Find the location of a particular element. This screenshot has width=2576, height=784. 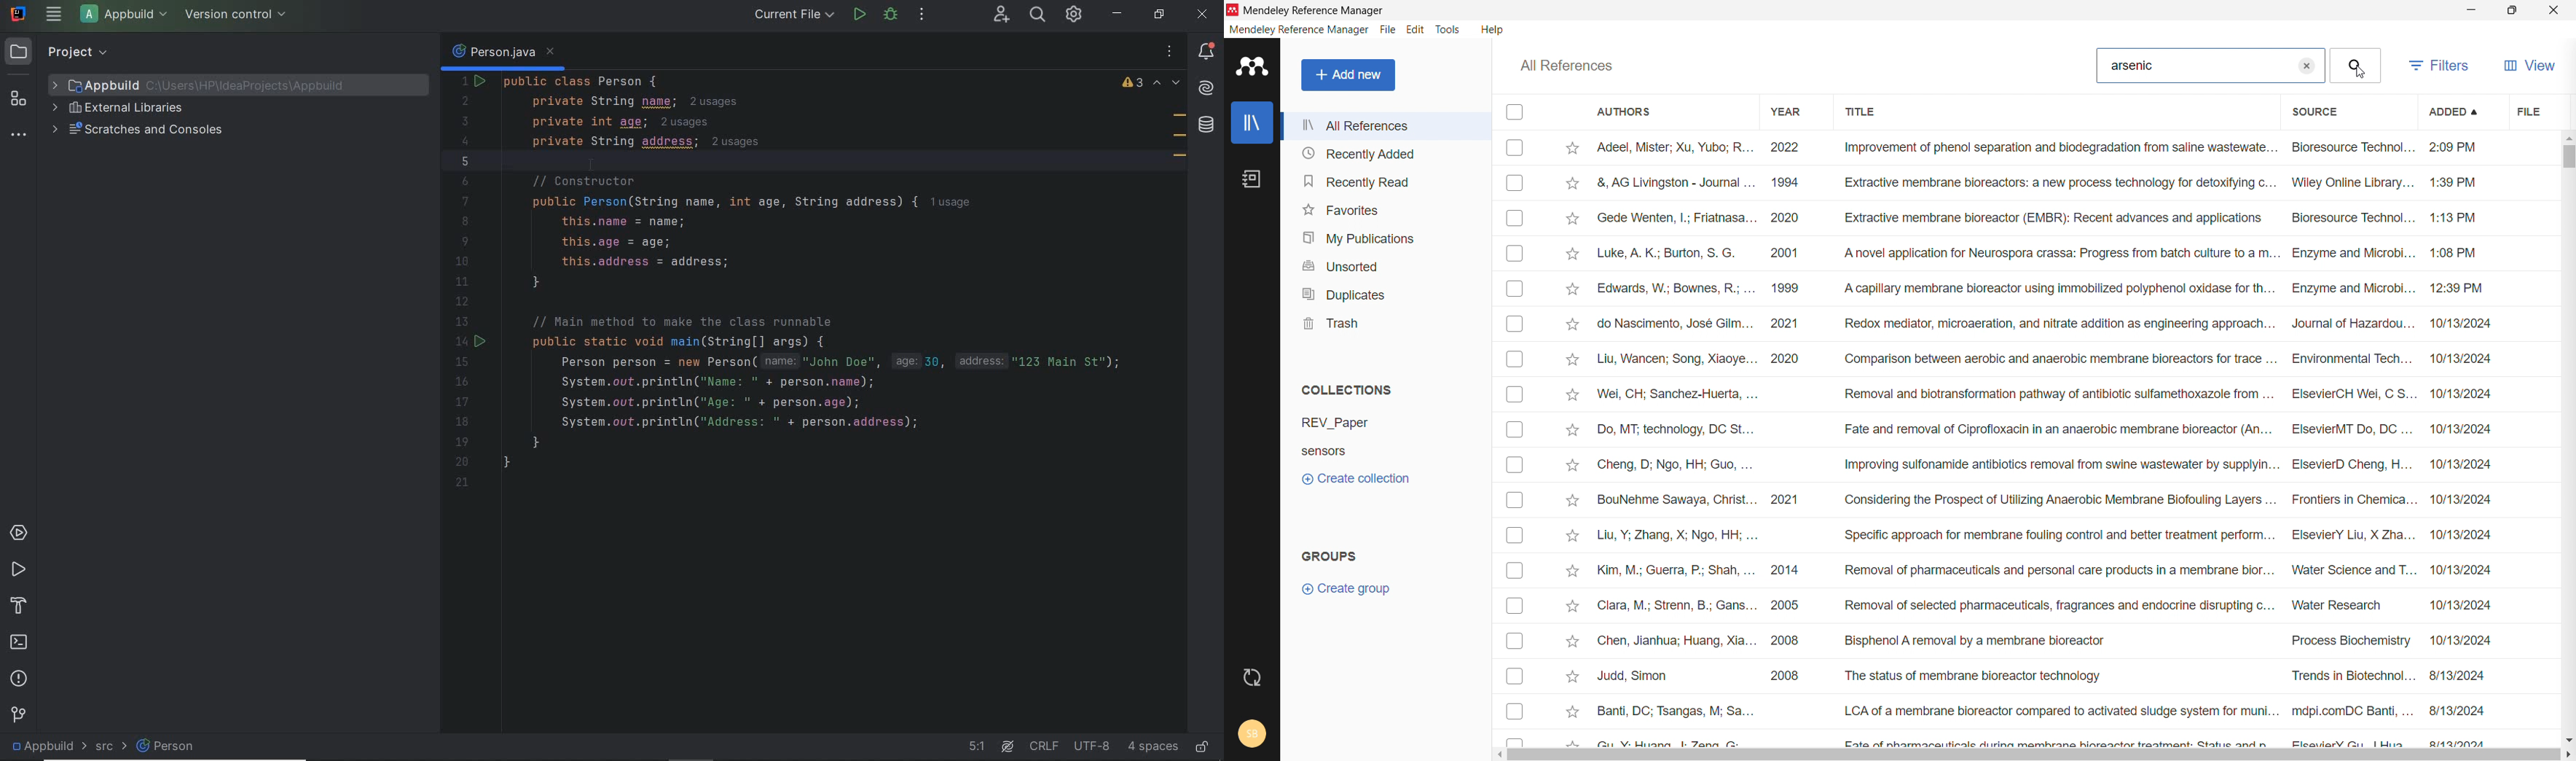

Checkbox is located at coordinates (1515, 218).